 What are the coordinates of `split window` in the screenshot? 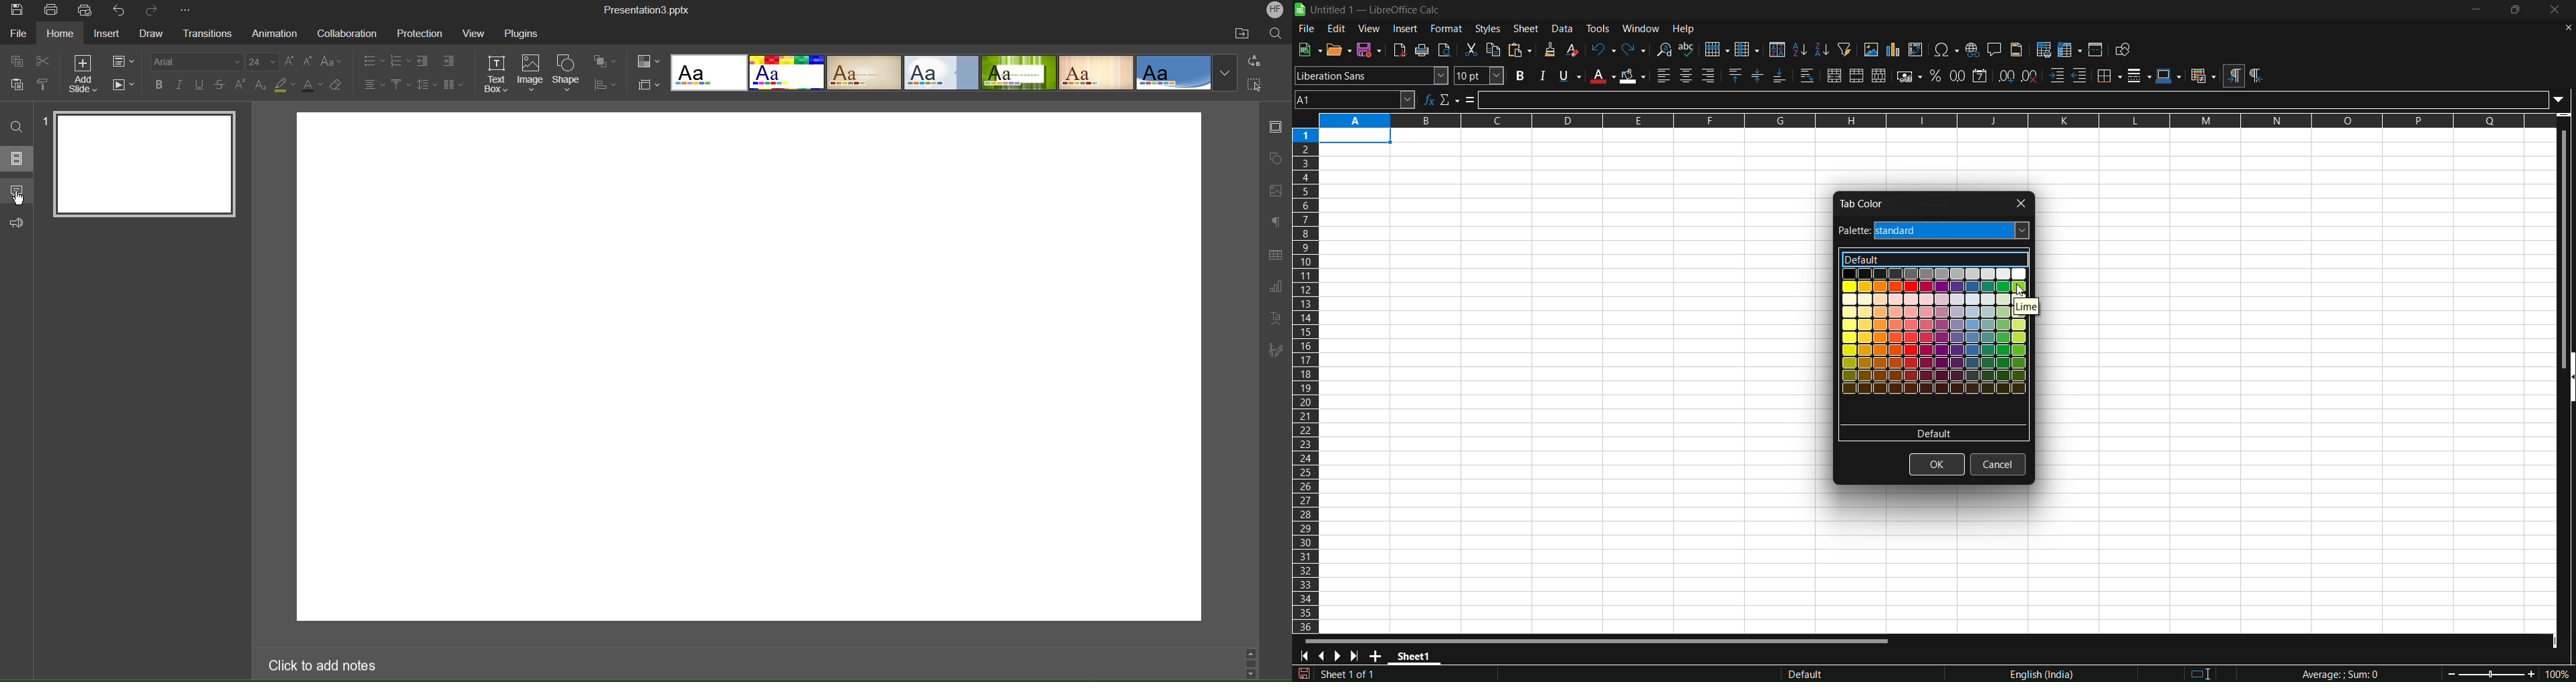 It's located at (2097, 49).